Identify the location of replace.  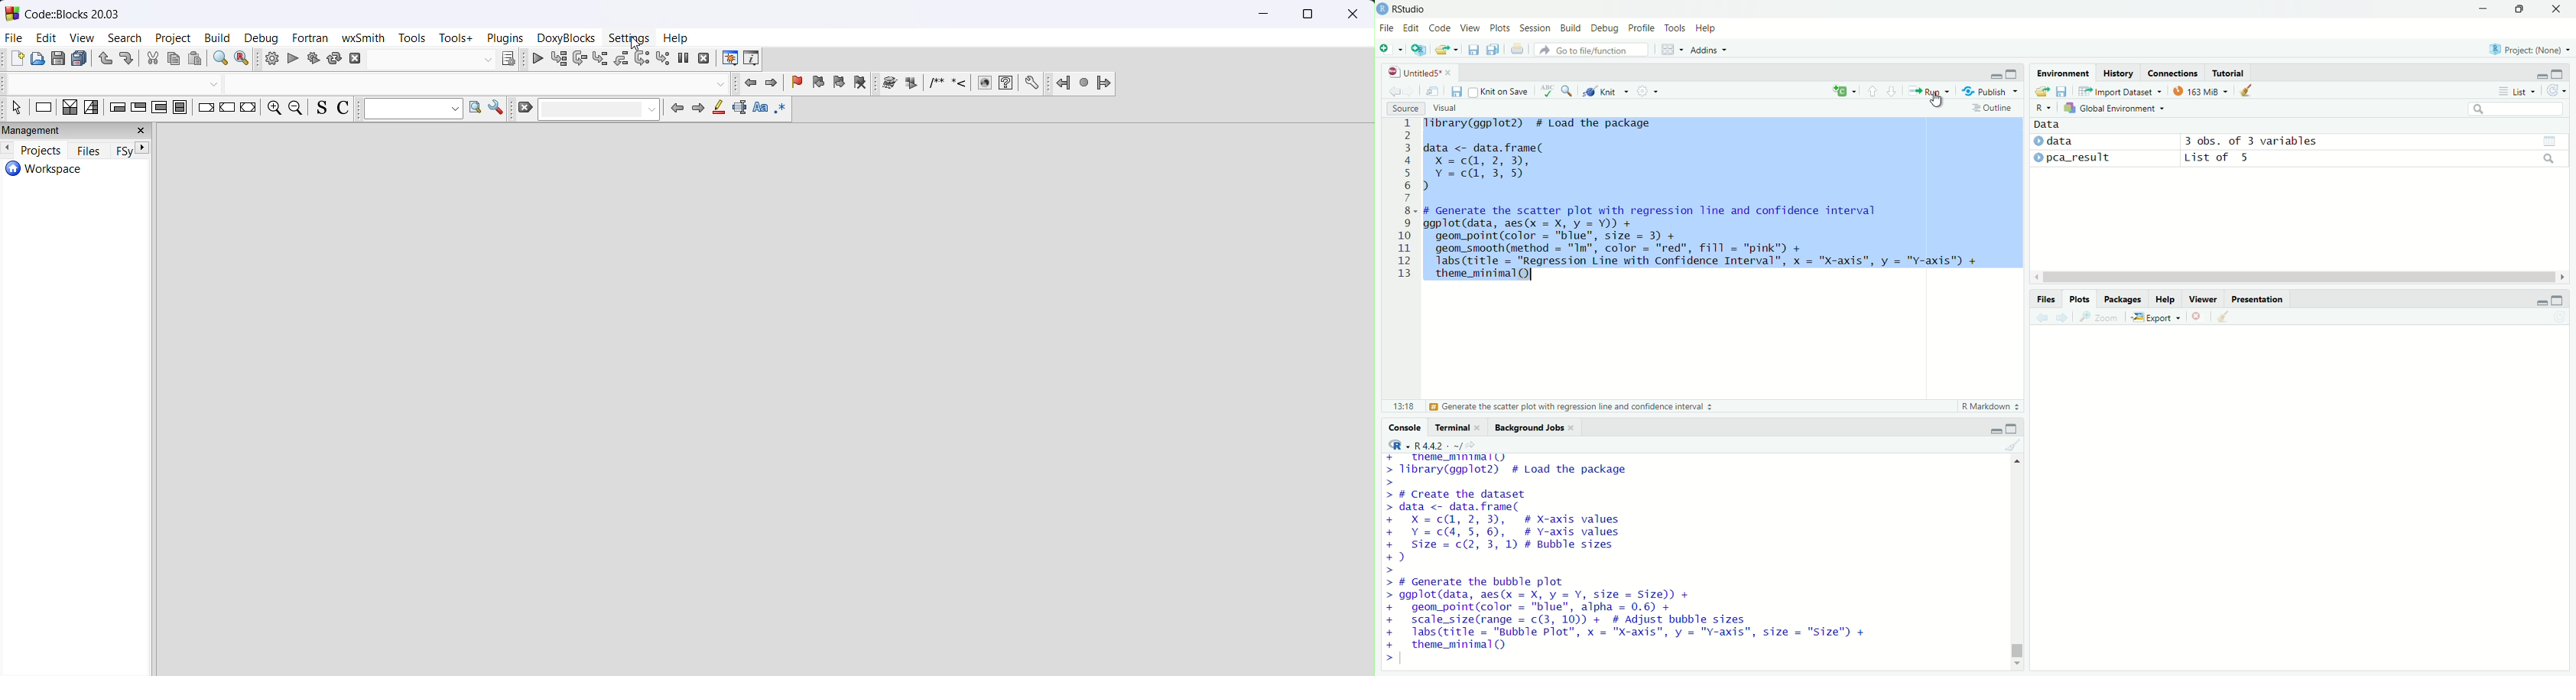
(244, 60).